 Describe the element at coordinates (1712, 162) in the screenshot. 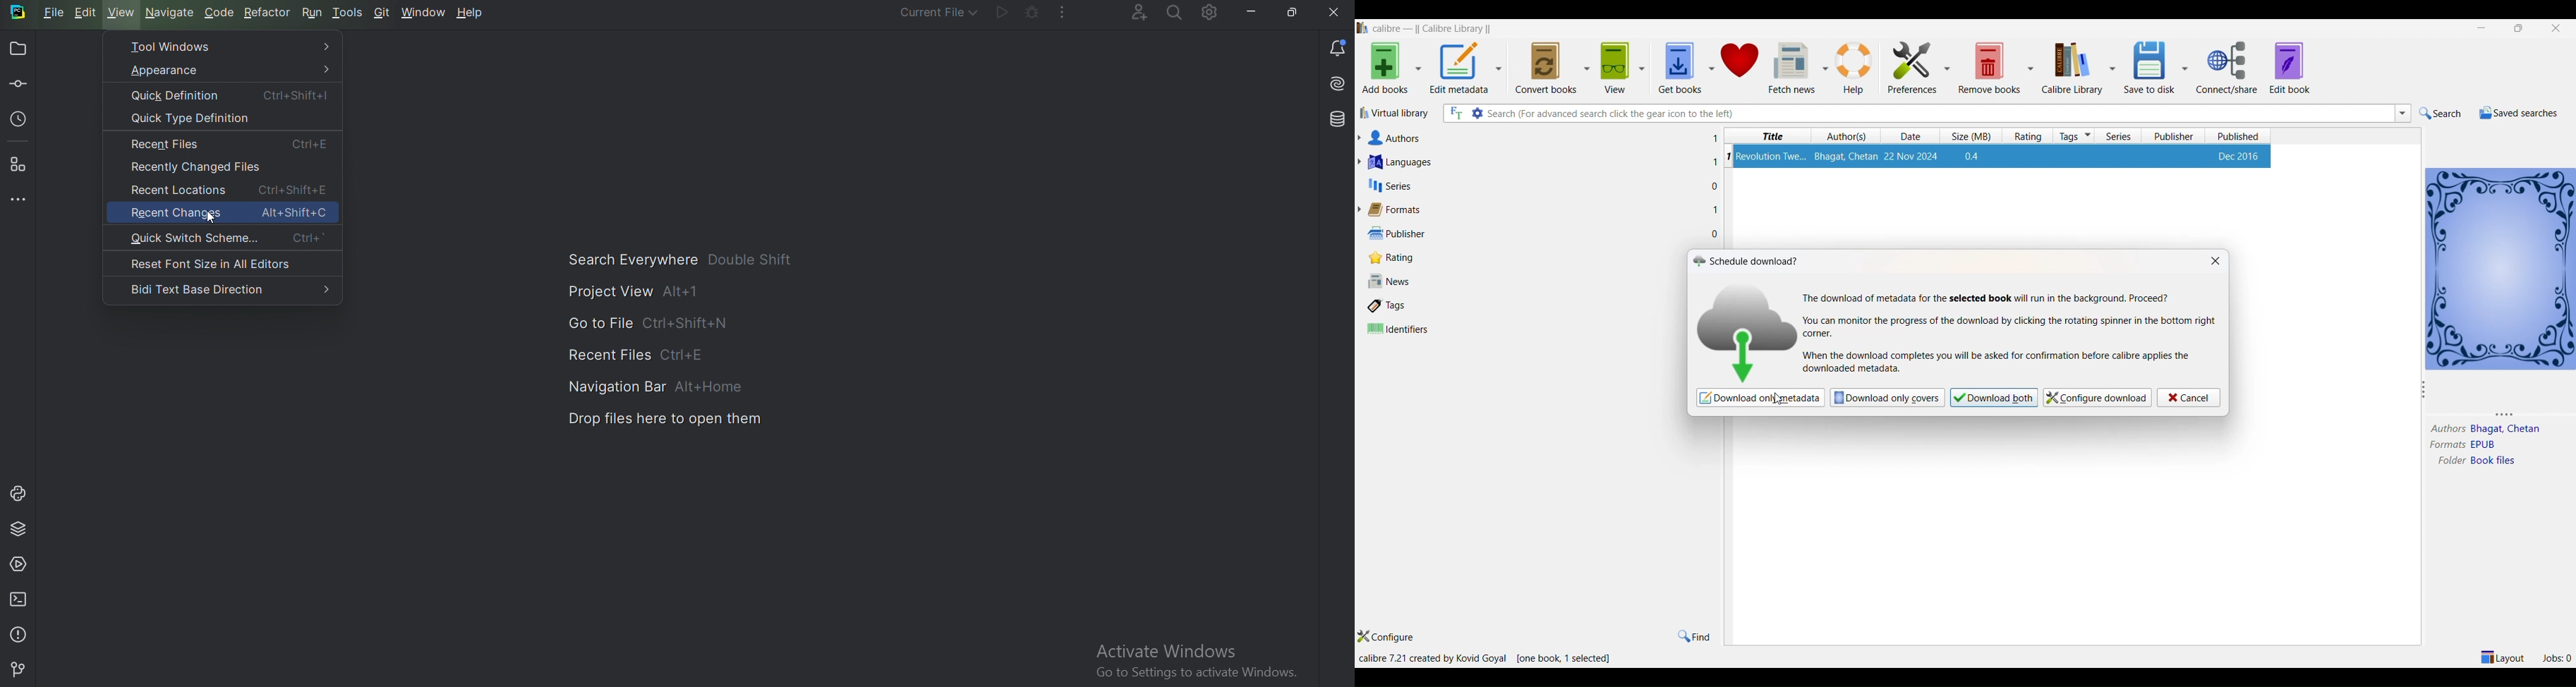

I see `1` at that location.